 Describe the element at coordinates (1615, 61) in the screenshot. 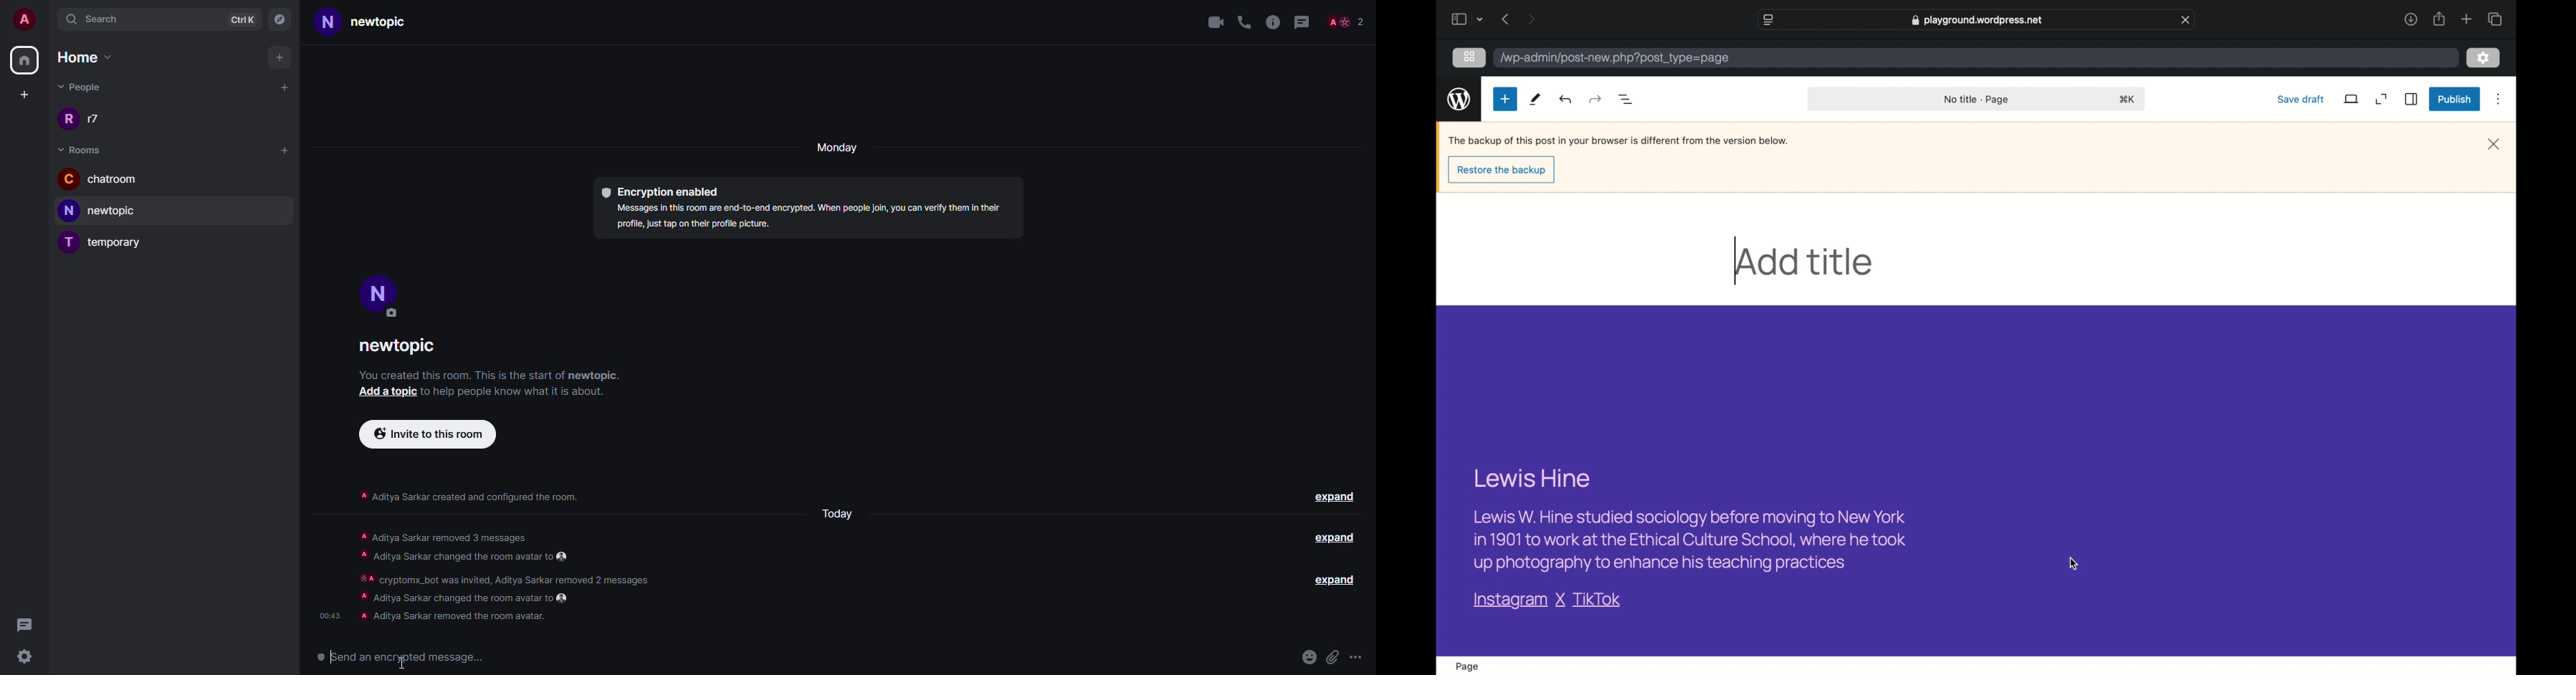

I see `/wp-admin/post-new.php?post_type=page` at that location.